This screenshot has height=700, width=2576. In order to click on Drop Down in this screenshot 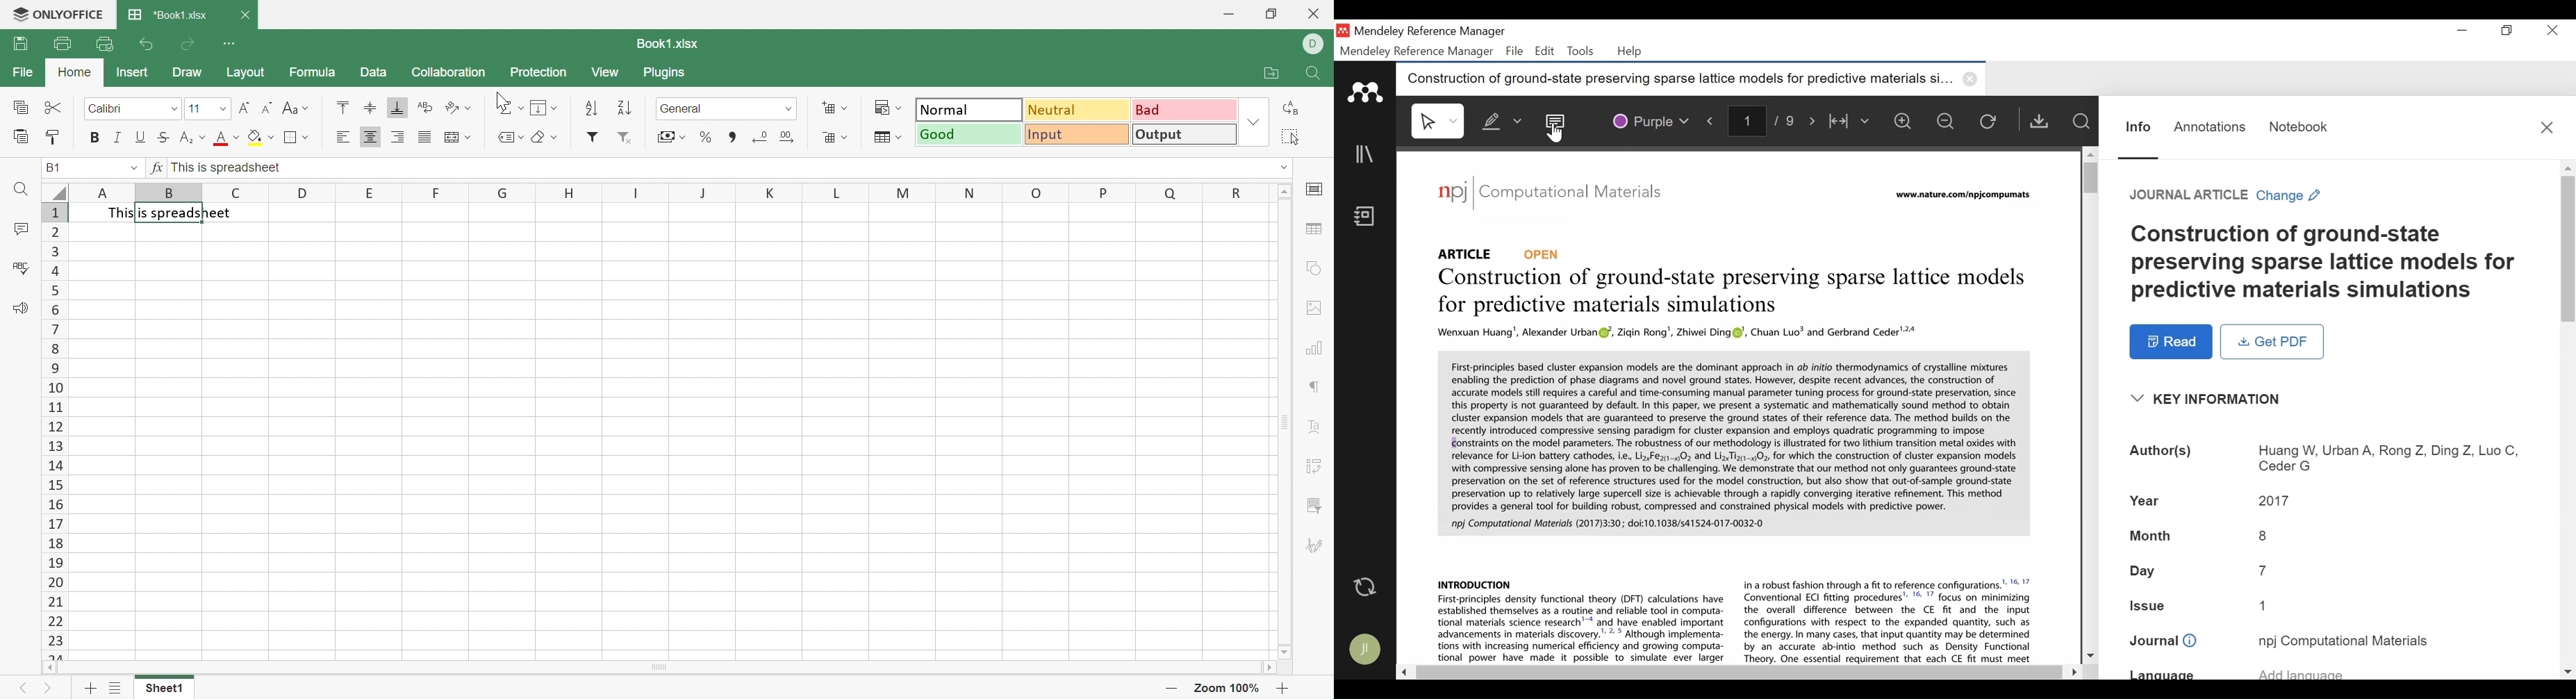, I will do `click(845, 109)`.